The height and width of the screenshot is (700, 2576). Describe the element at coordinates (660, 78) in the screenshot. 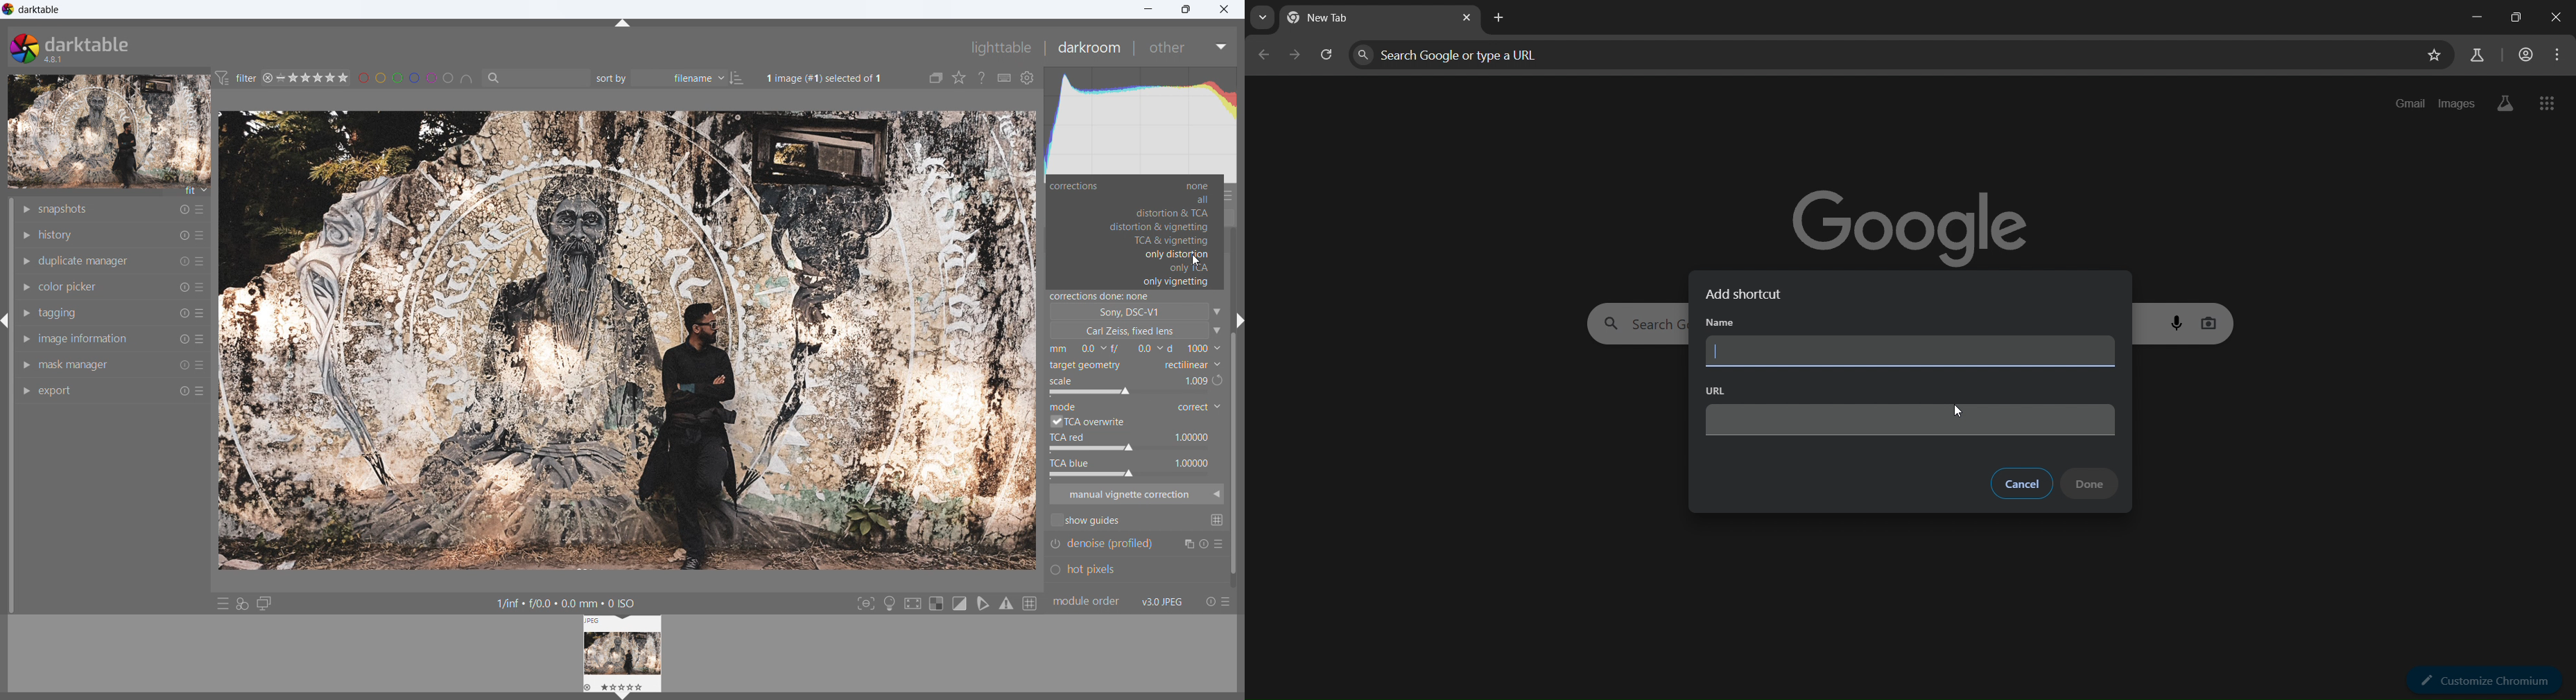

I see `sort by` at that location.